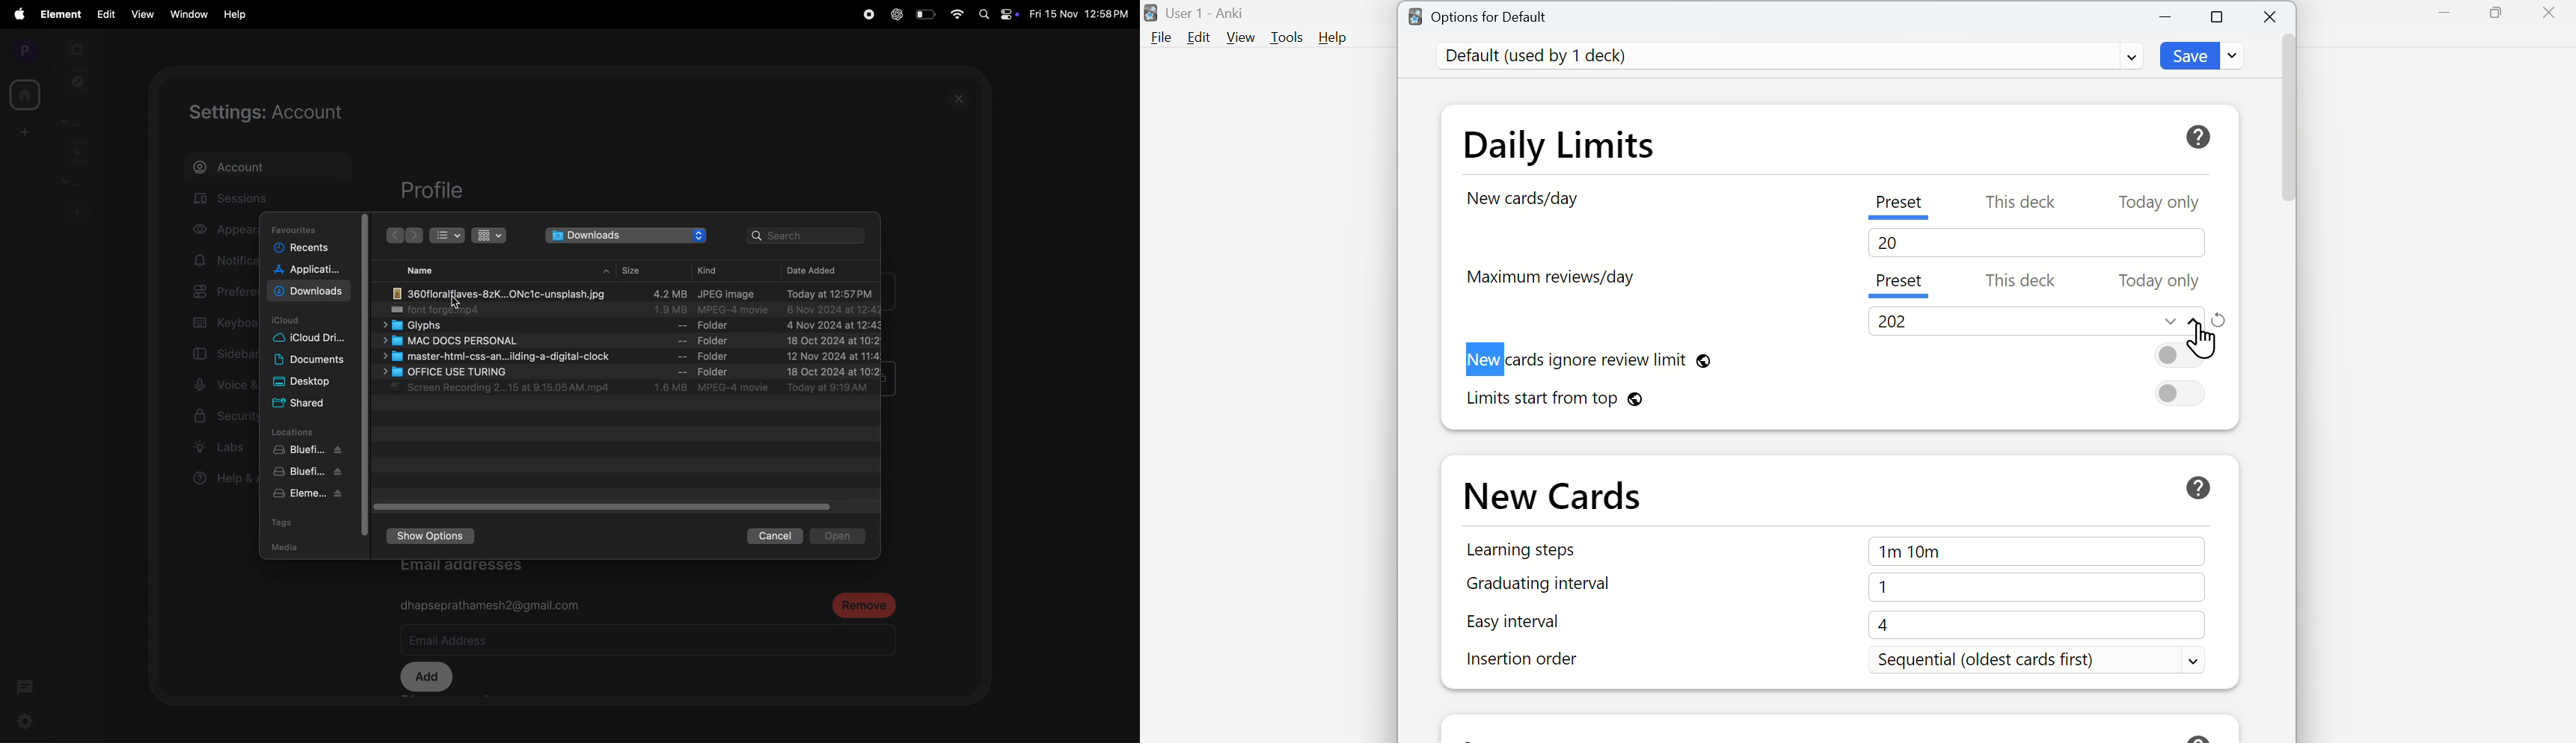 This screenshot has width=2576, height=756. What do you see at coordinates (305, 227) in the screenshot?
I see `favourites` at bounding box center [305, 227].